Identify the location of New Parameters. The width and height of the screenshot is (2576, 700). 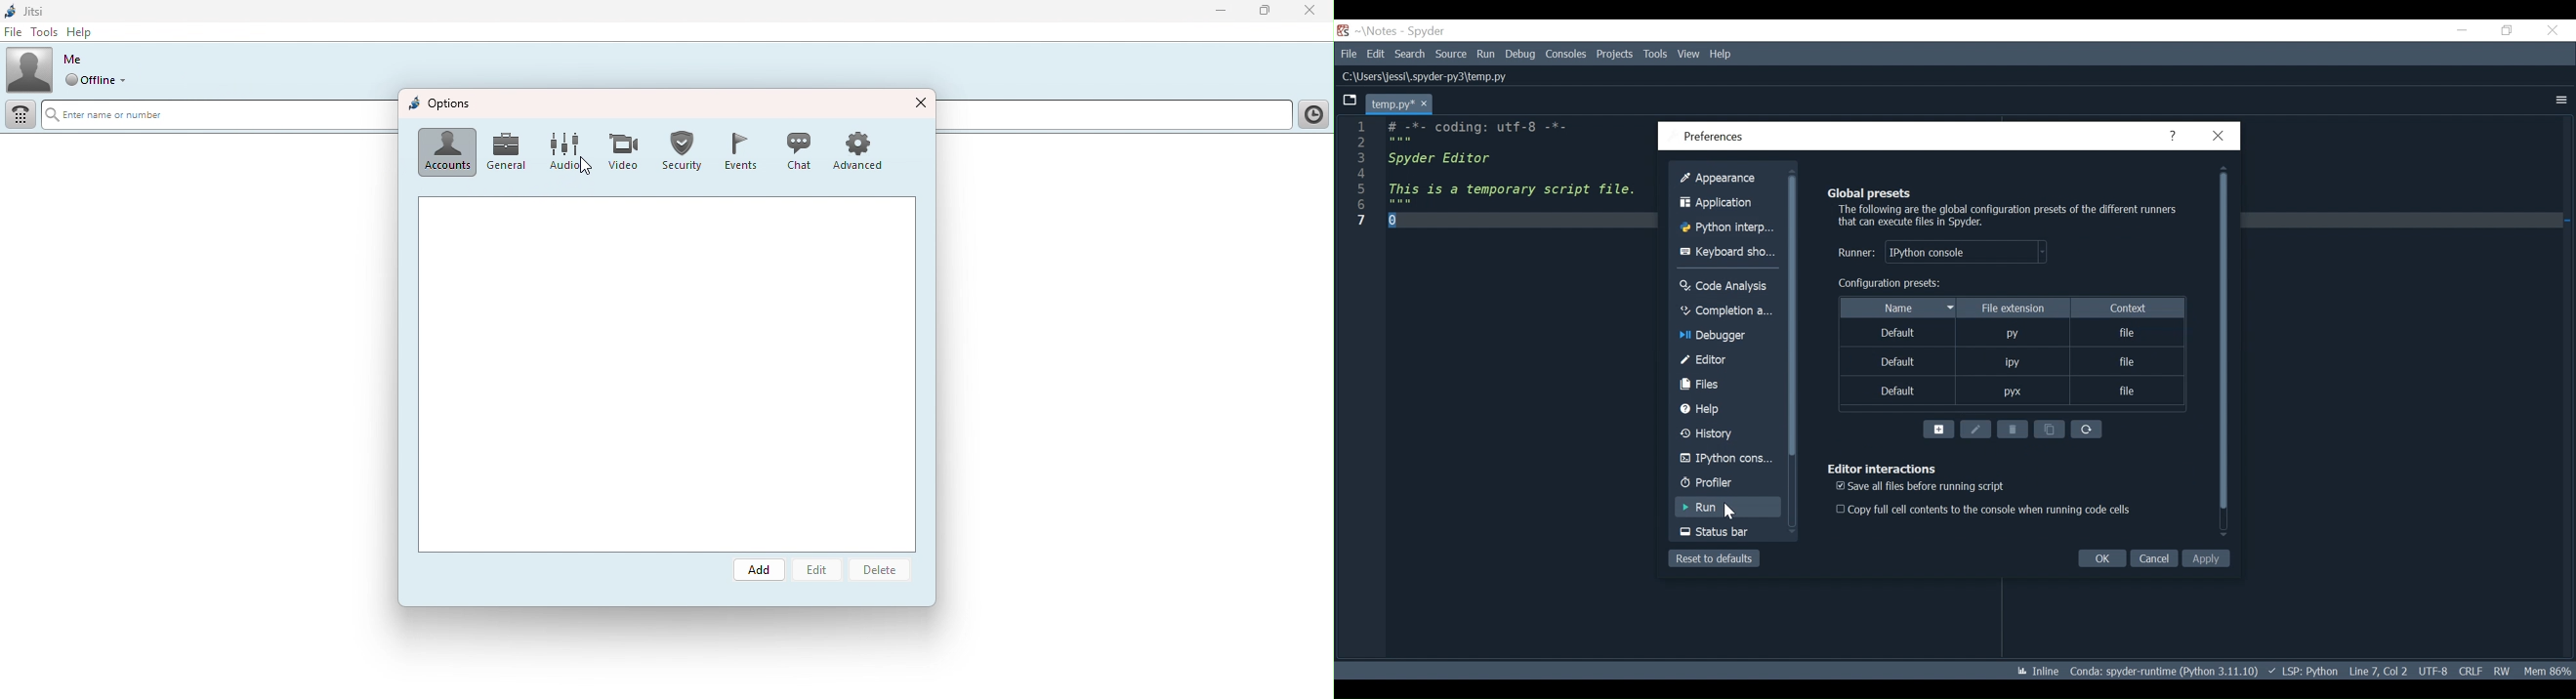
(2095, 428).